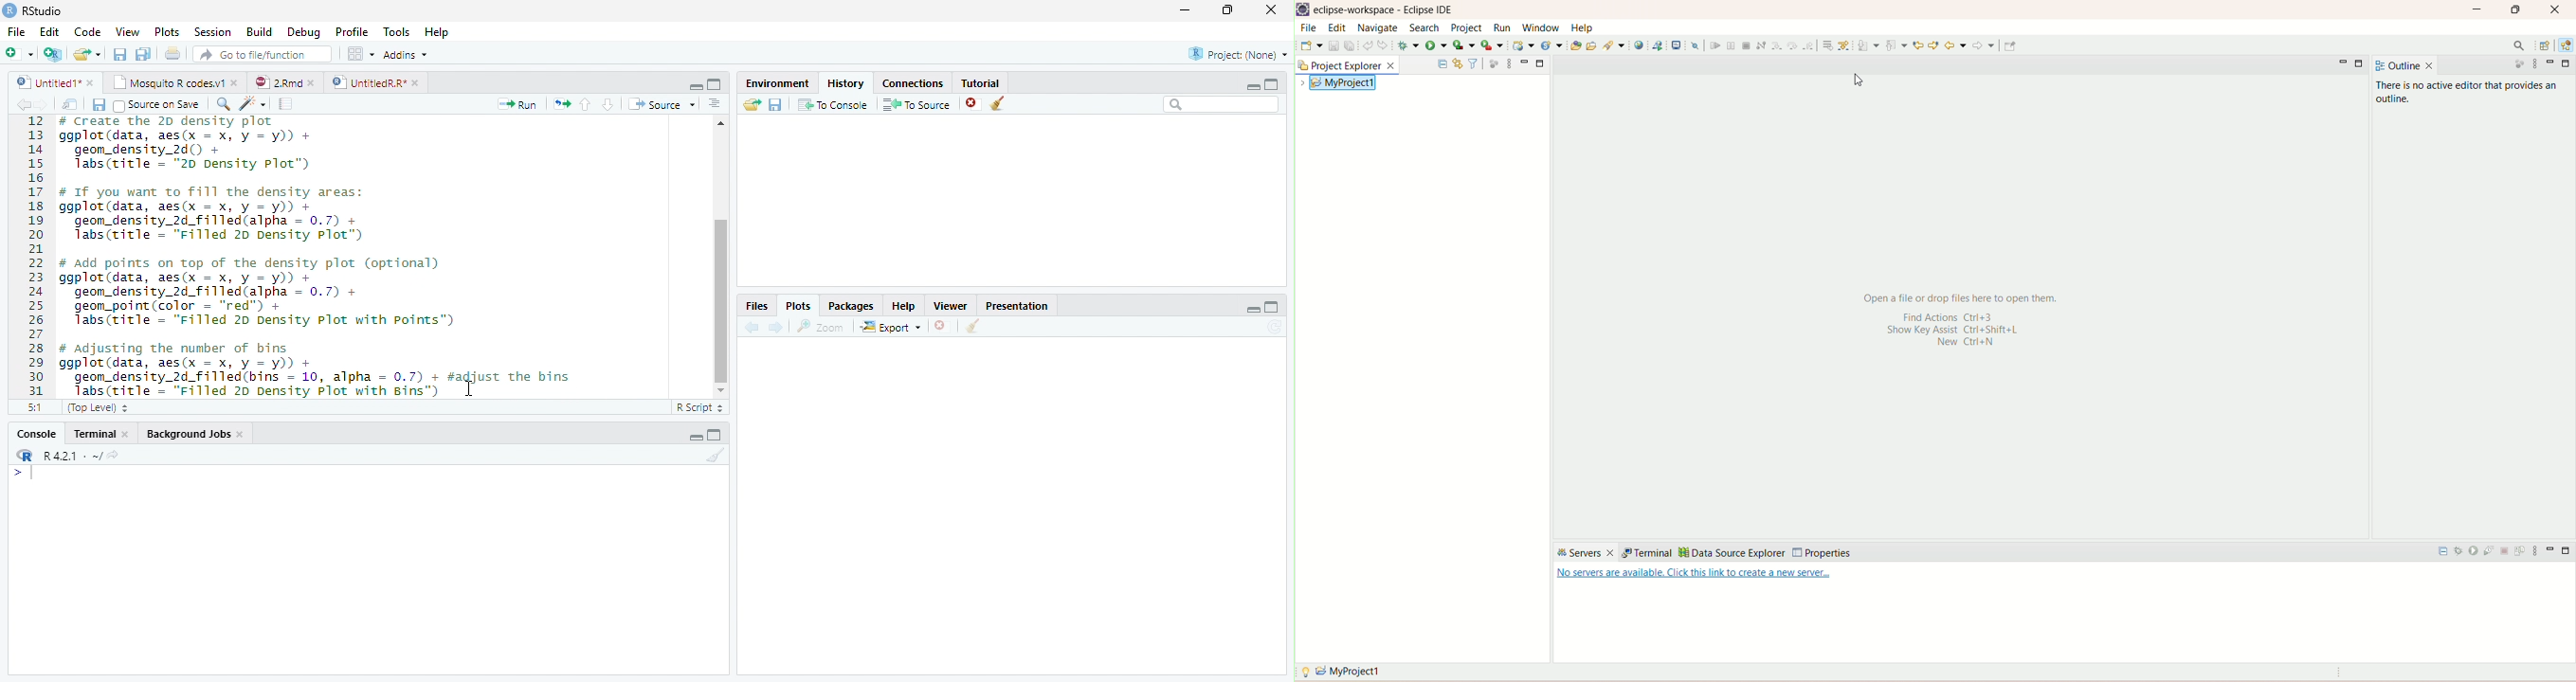 Image resolution: width=2576 pixels, height=700 pixels. What do you see at coordinates (561, 103) in the screenshot?
I see `re-run the previous code` at bounding box center [561, 103].